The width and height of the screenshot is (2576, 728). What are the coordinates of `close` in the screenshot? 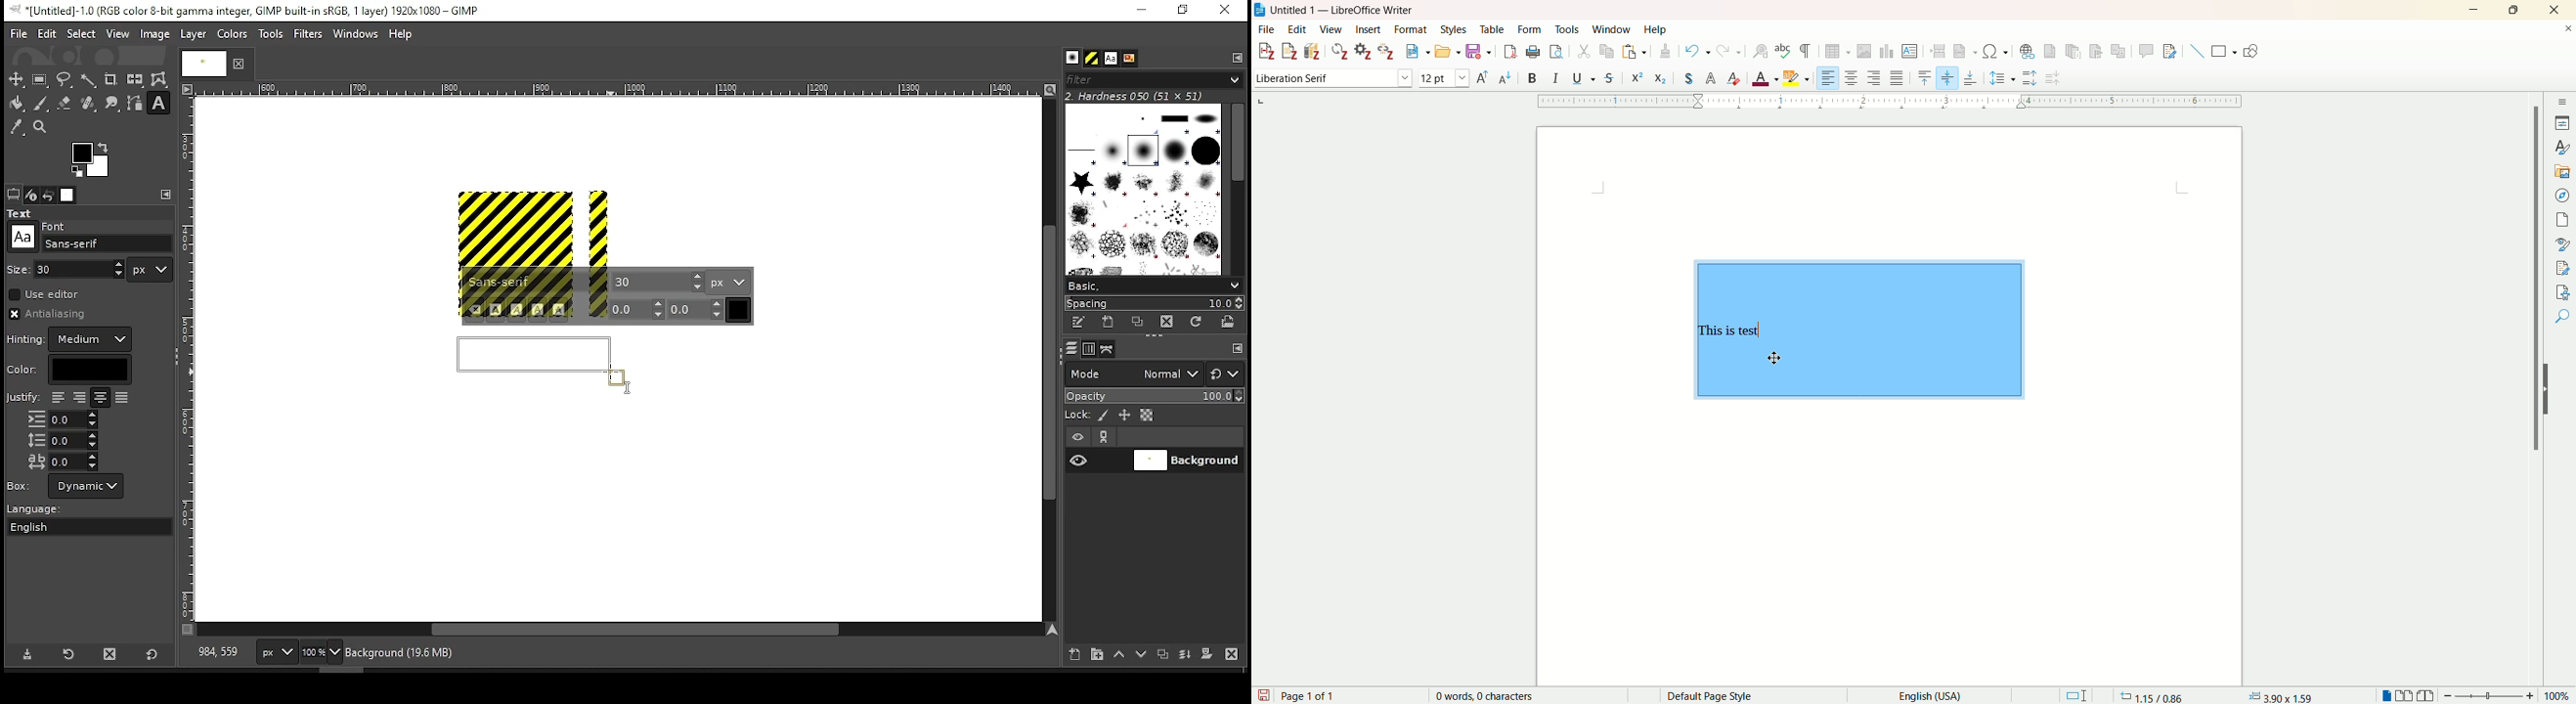 It's located at (2554, 9).